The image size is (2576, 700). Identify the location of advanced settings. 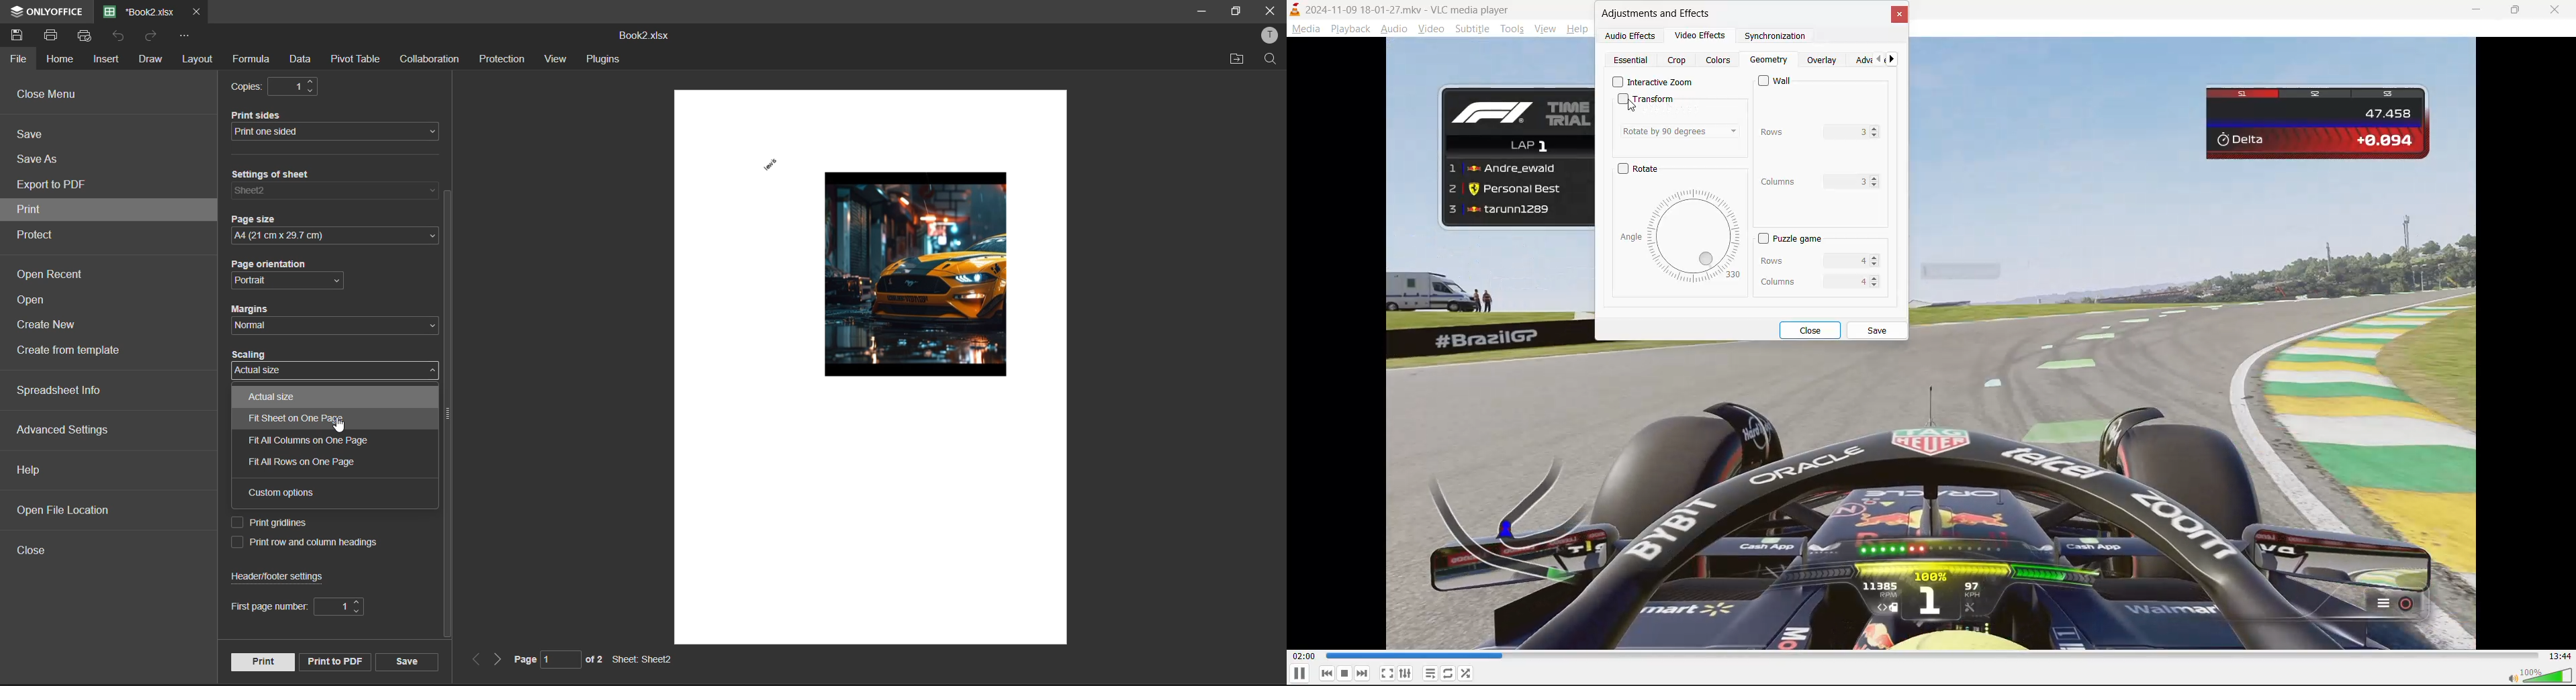
(65, 430).